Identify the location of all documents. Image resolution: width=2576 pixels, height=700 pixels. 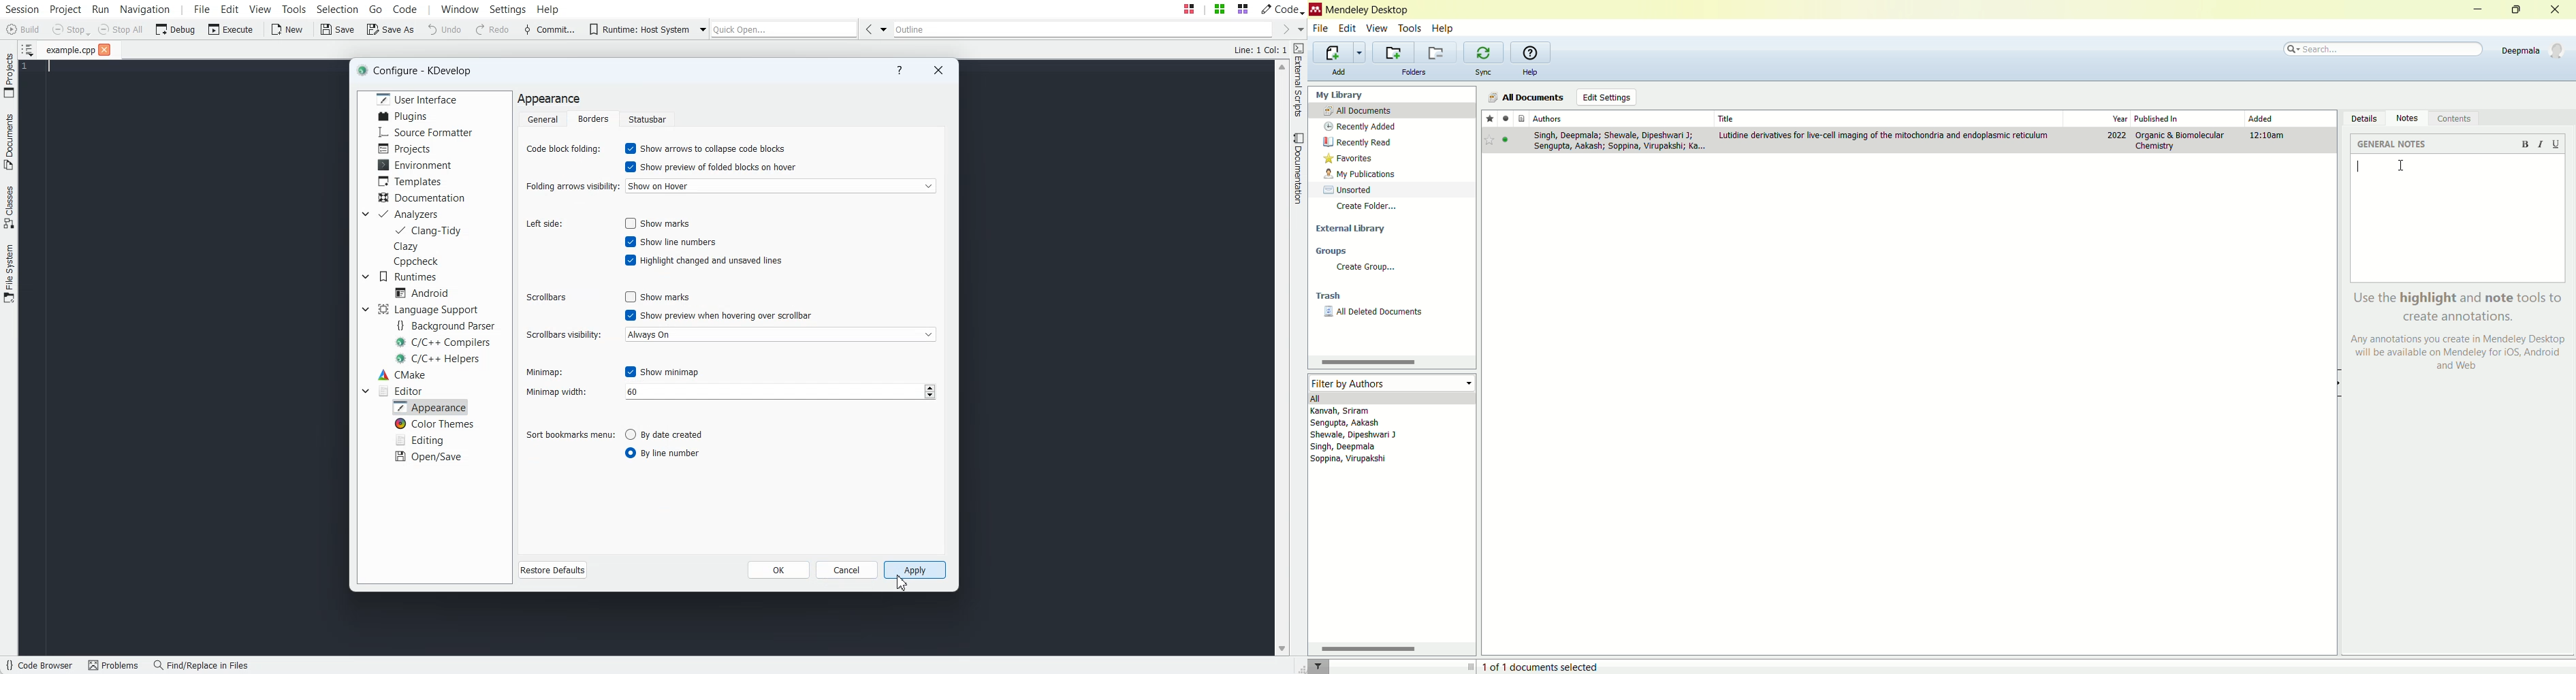
(1391, 110).